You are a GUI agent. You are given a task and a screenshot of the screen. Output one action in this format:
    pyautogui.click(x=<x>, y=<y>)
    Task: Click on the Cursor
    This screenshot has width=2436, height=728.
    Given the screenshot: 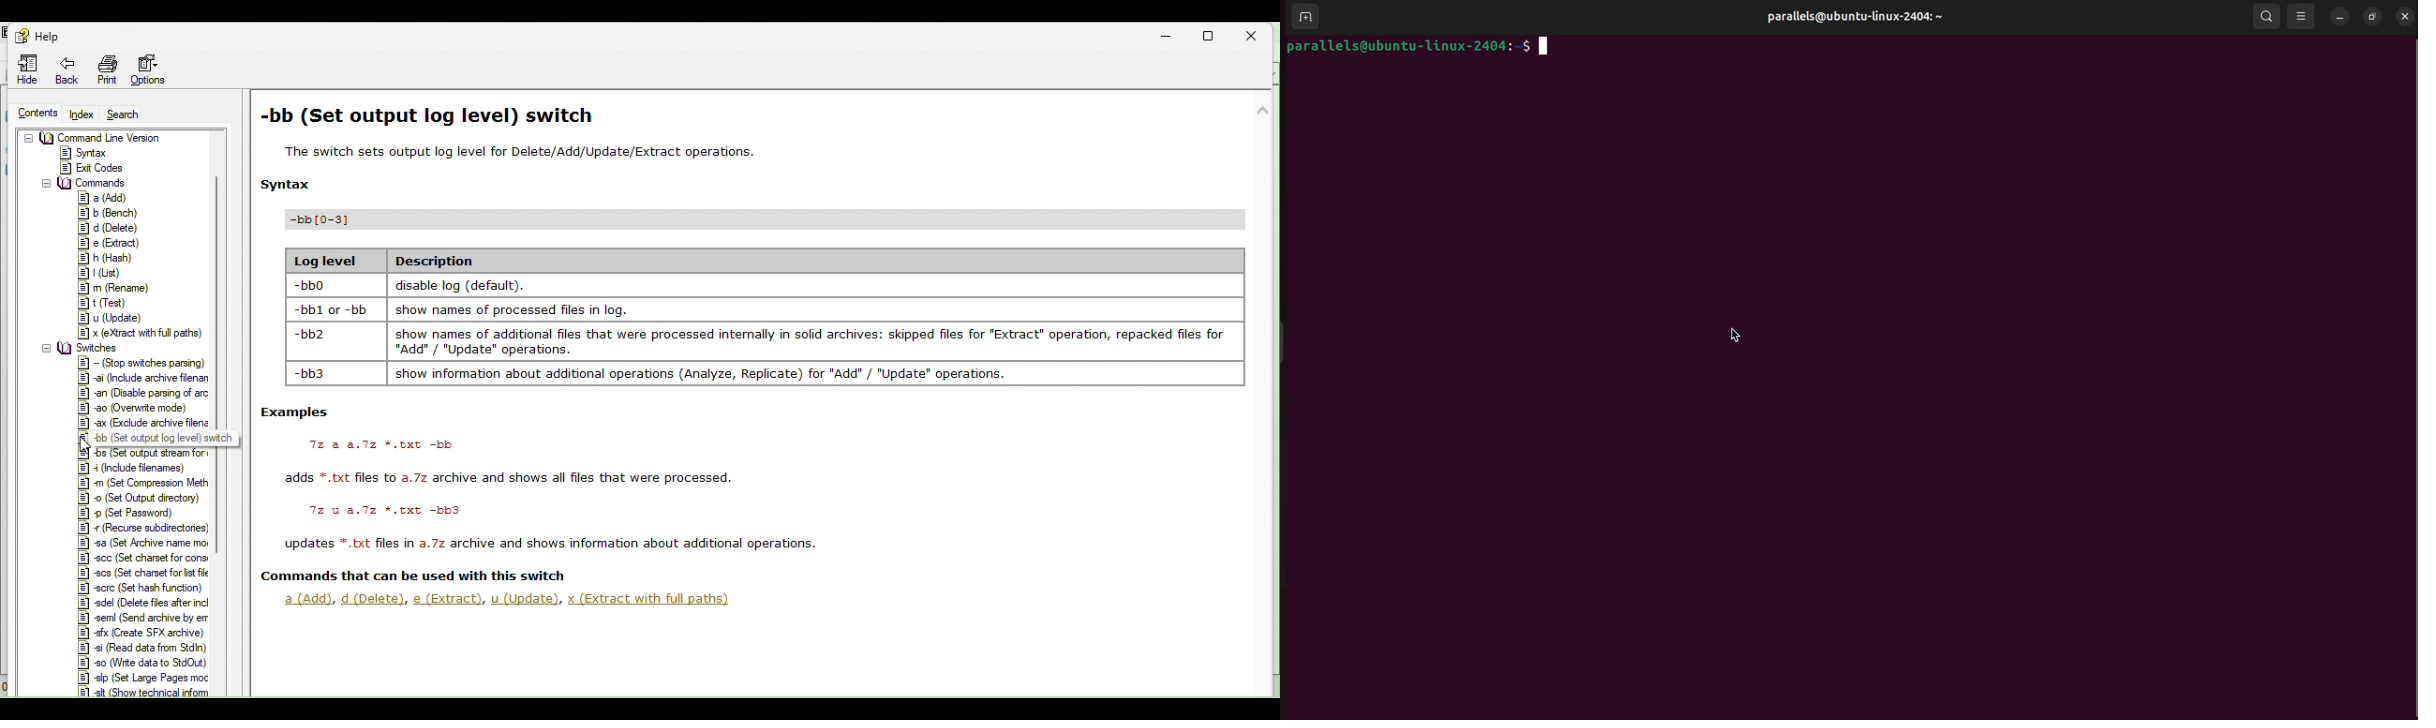 What is the action you would take?
    pyautogui.click(x=91, y=446)
    